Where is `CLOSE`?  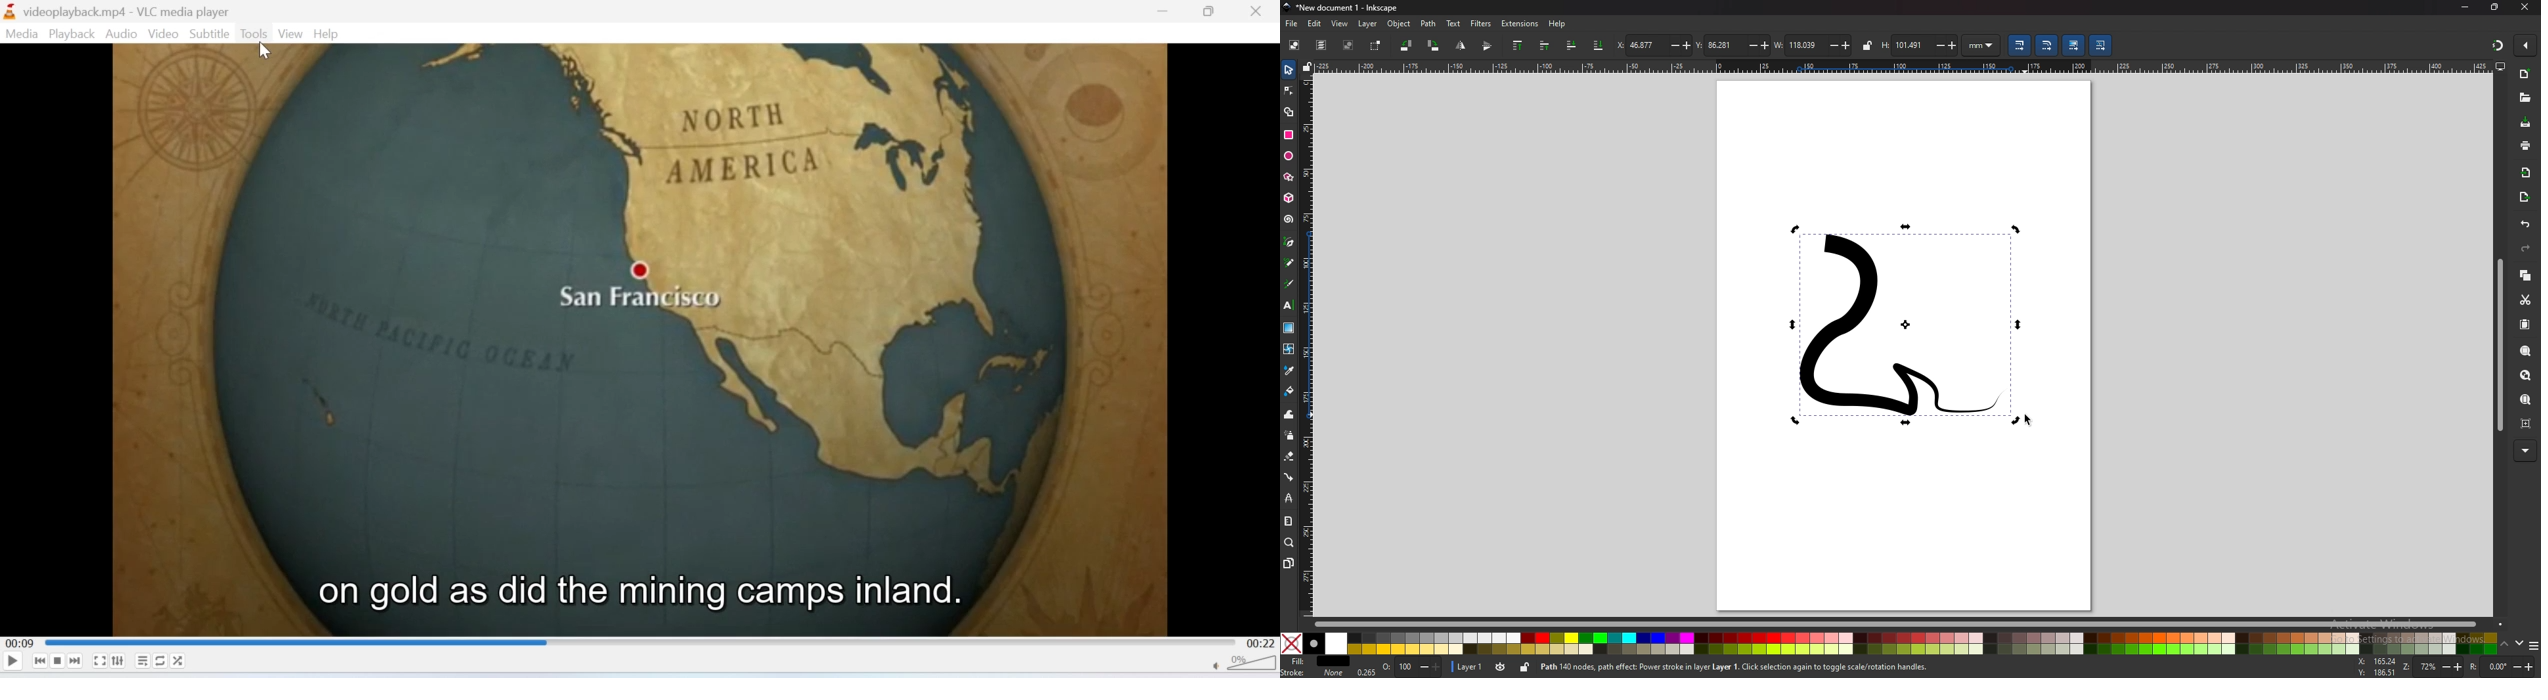
CLOSE is located at coordinates (2523, 8).